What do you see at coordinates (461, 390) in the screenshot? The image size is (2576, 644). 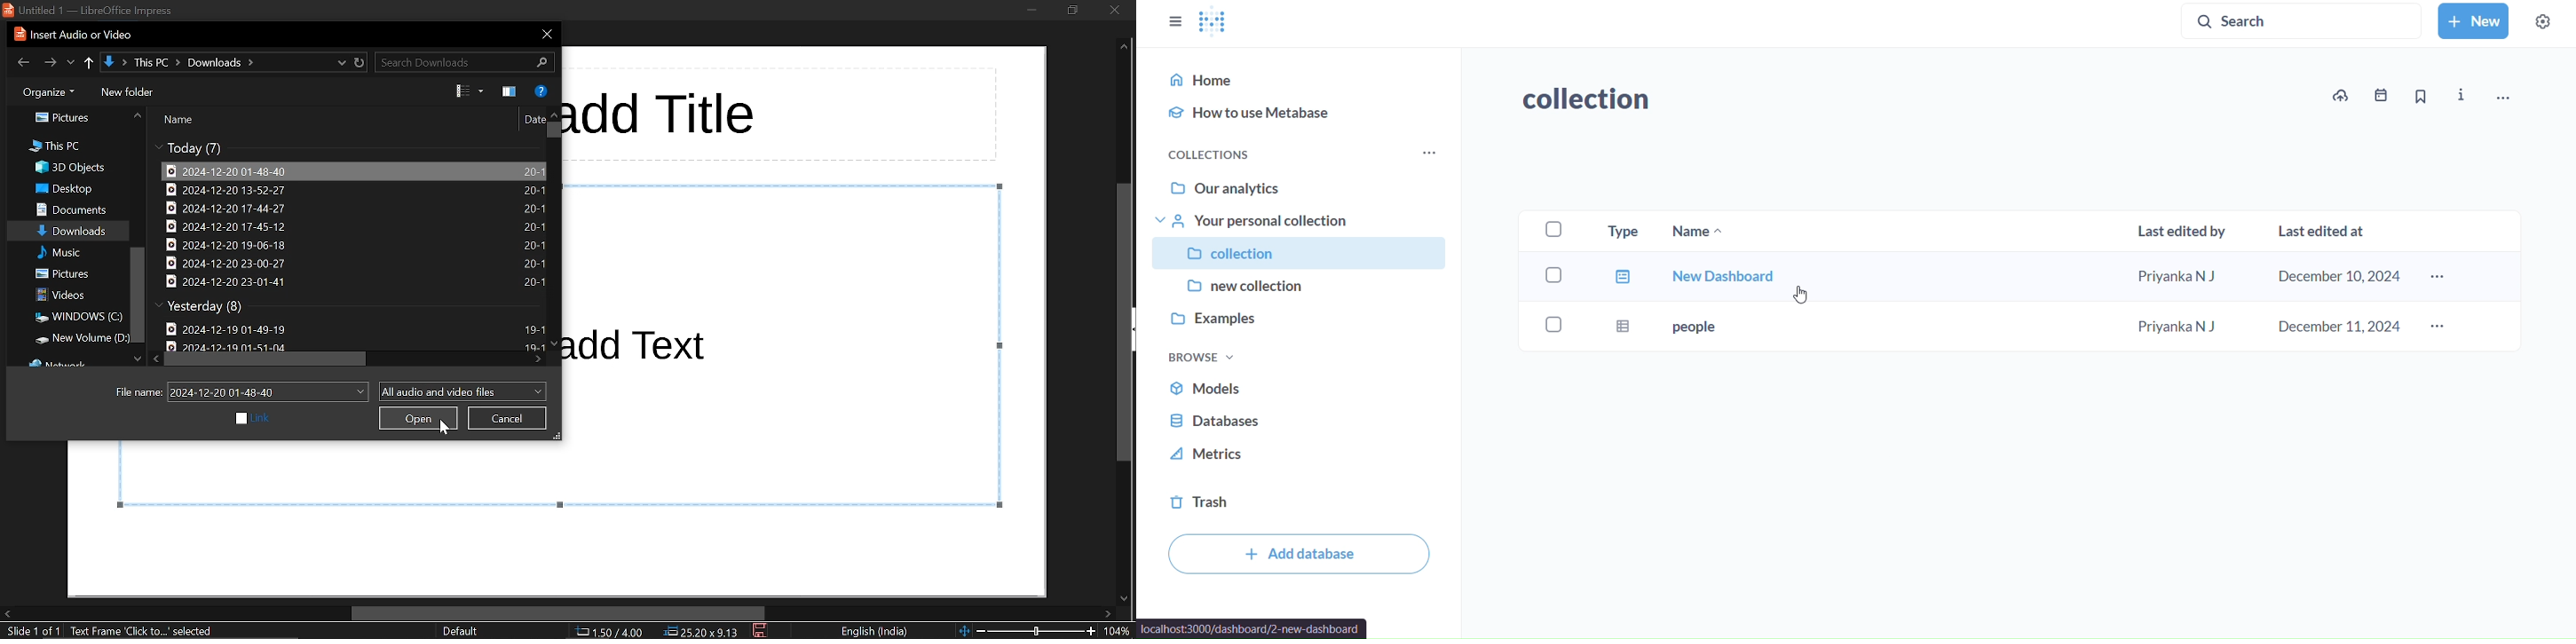 I see `file format` at bounding box center [461, 390].